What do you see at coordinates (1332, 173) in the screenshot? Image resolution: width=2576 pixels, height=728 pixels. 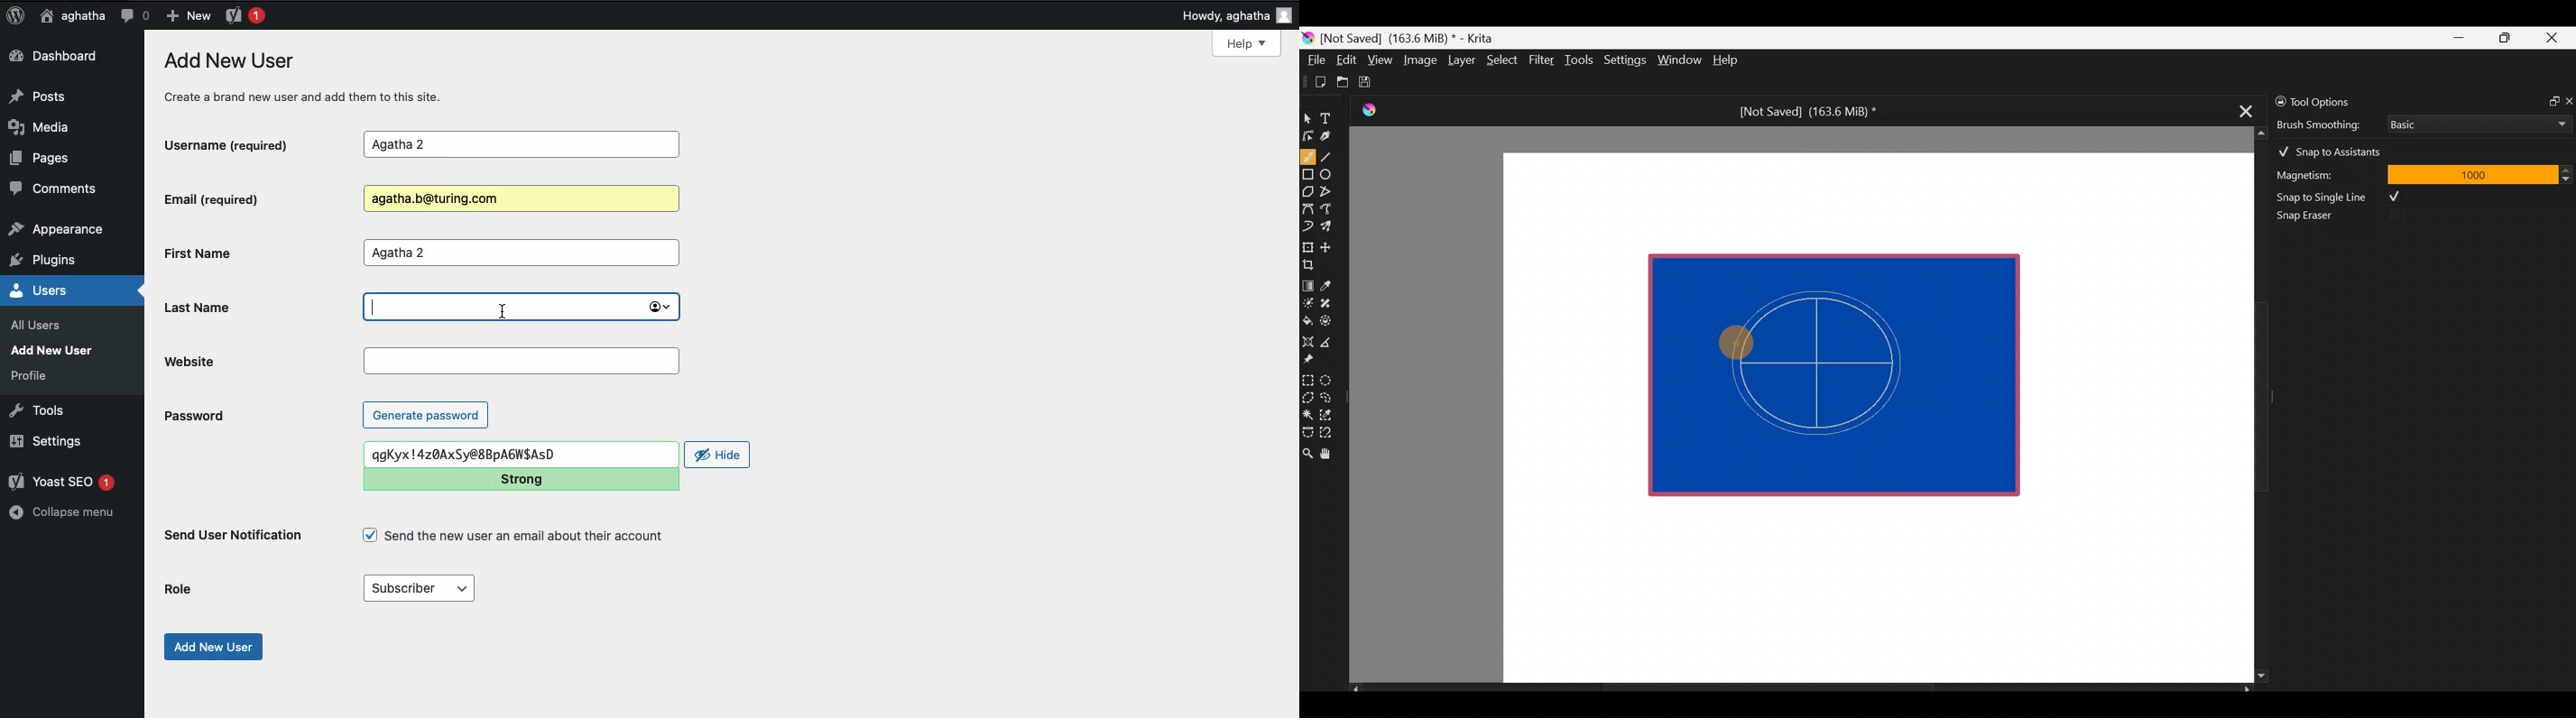 I see `Ellipse tool` at bounding box center [1332, 173].